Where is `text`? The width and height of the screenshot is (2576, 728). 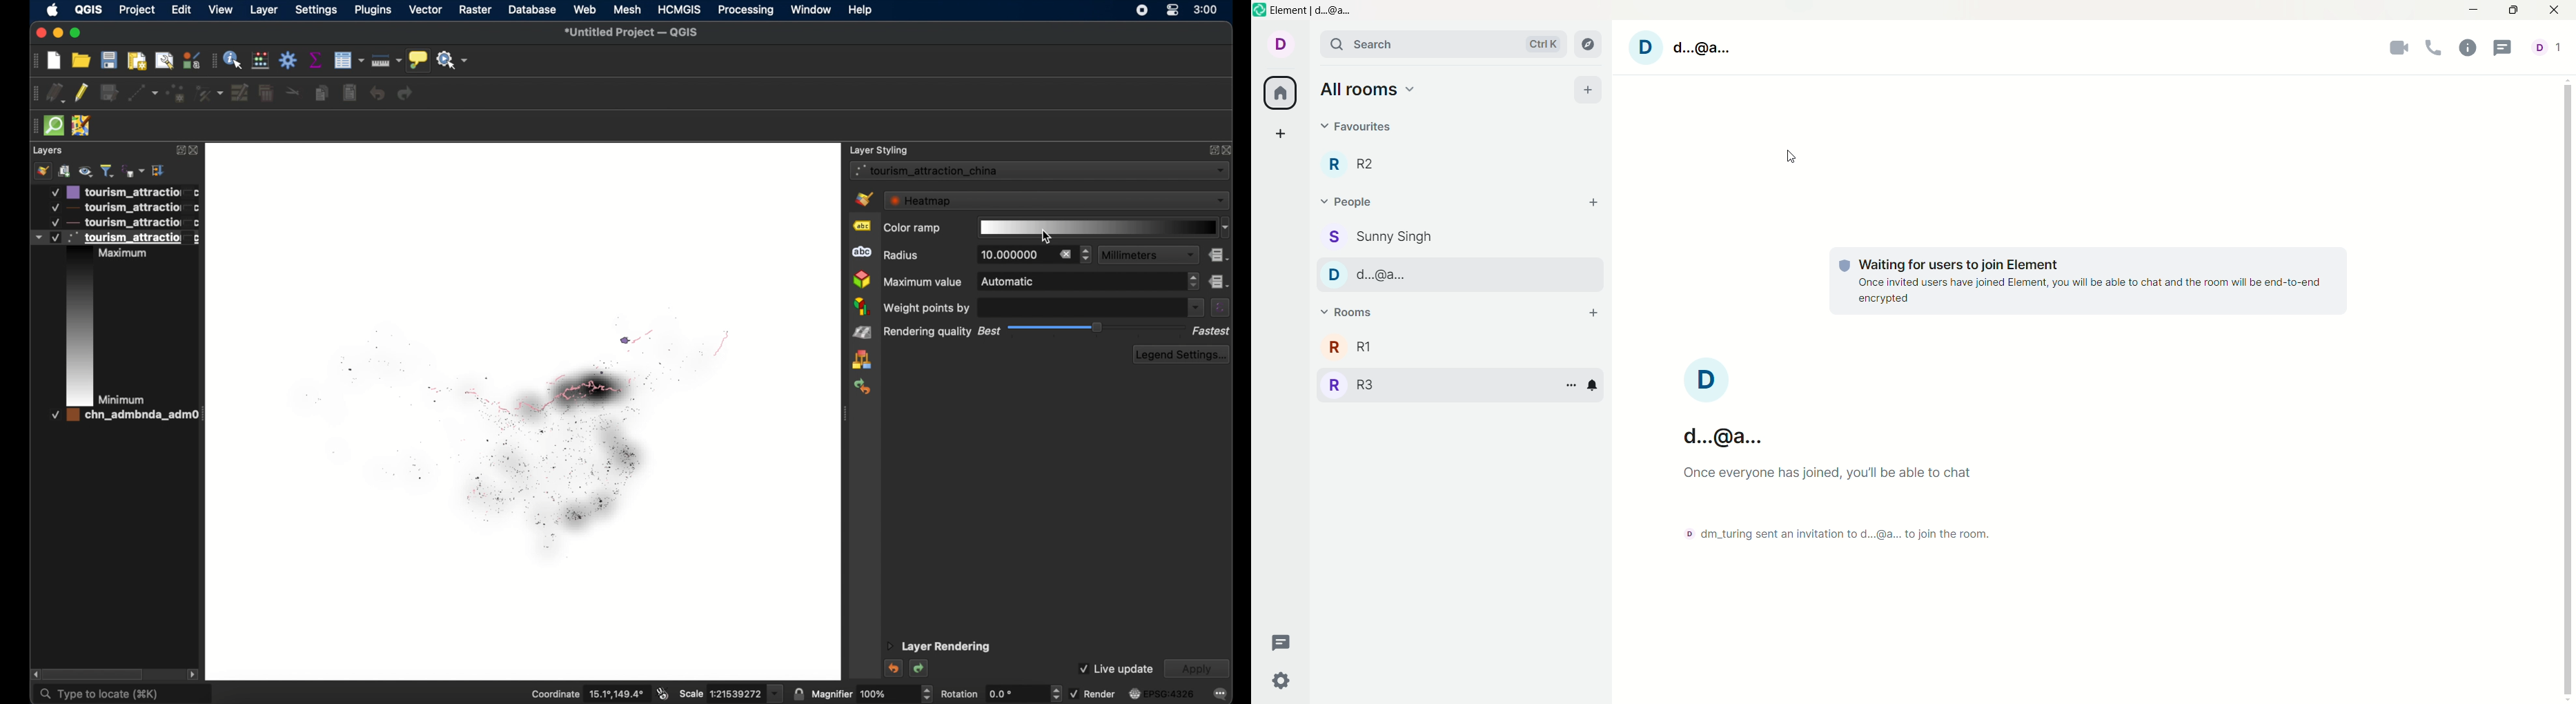
text is located at coordinates (2088, 277).